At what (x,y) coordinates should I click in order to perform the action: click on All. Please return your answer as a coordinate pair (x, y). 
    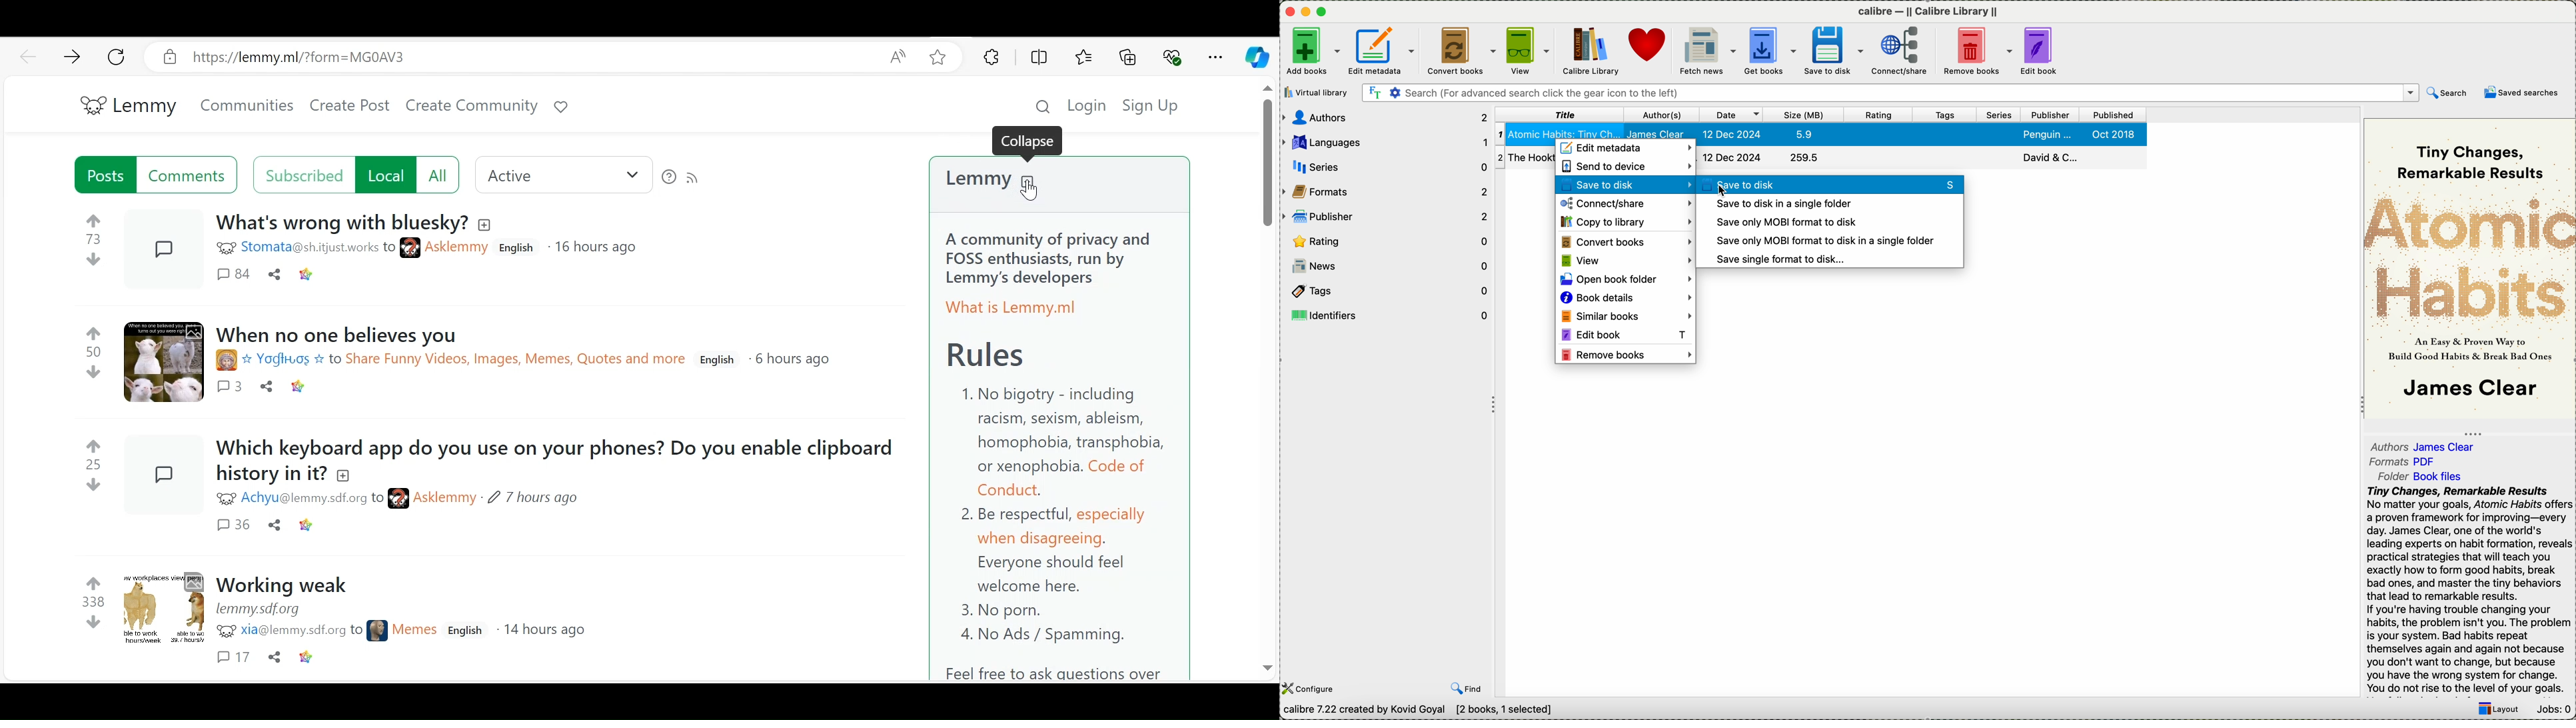
    Looking at the image, I should click on (438, 175).